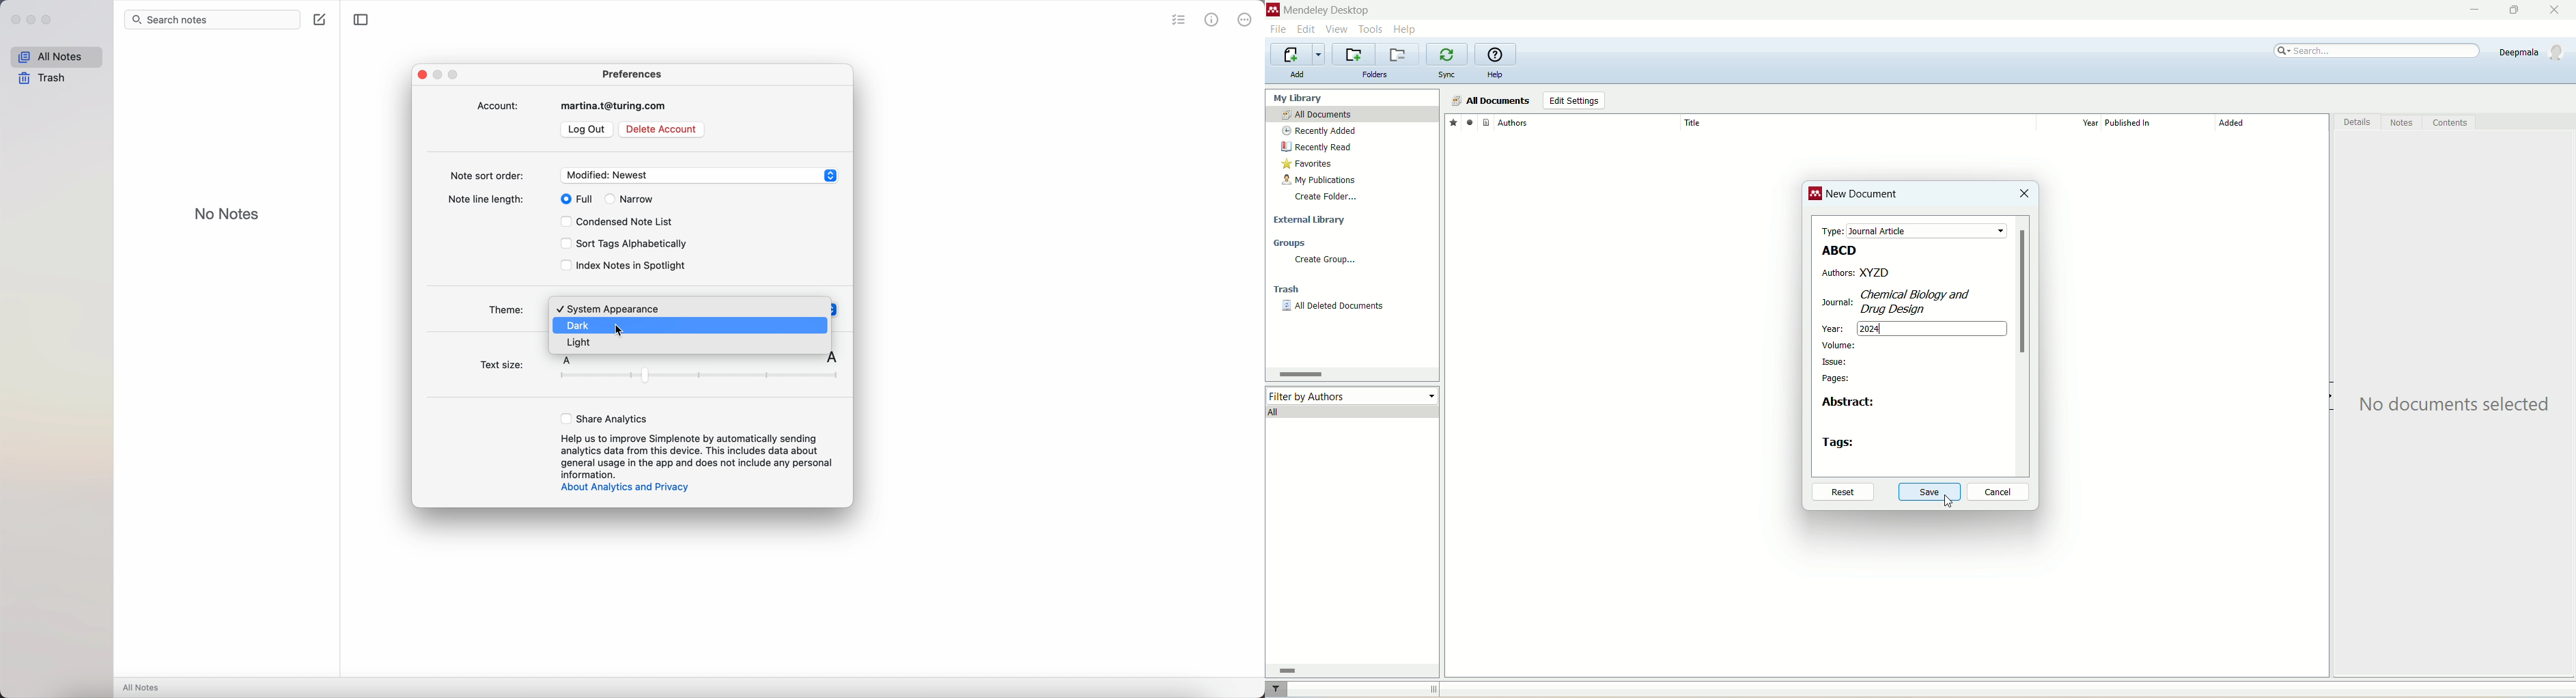  Describe the element at coordinates (1837, 273) in the screenshot. I see `authors` at that location.